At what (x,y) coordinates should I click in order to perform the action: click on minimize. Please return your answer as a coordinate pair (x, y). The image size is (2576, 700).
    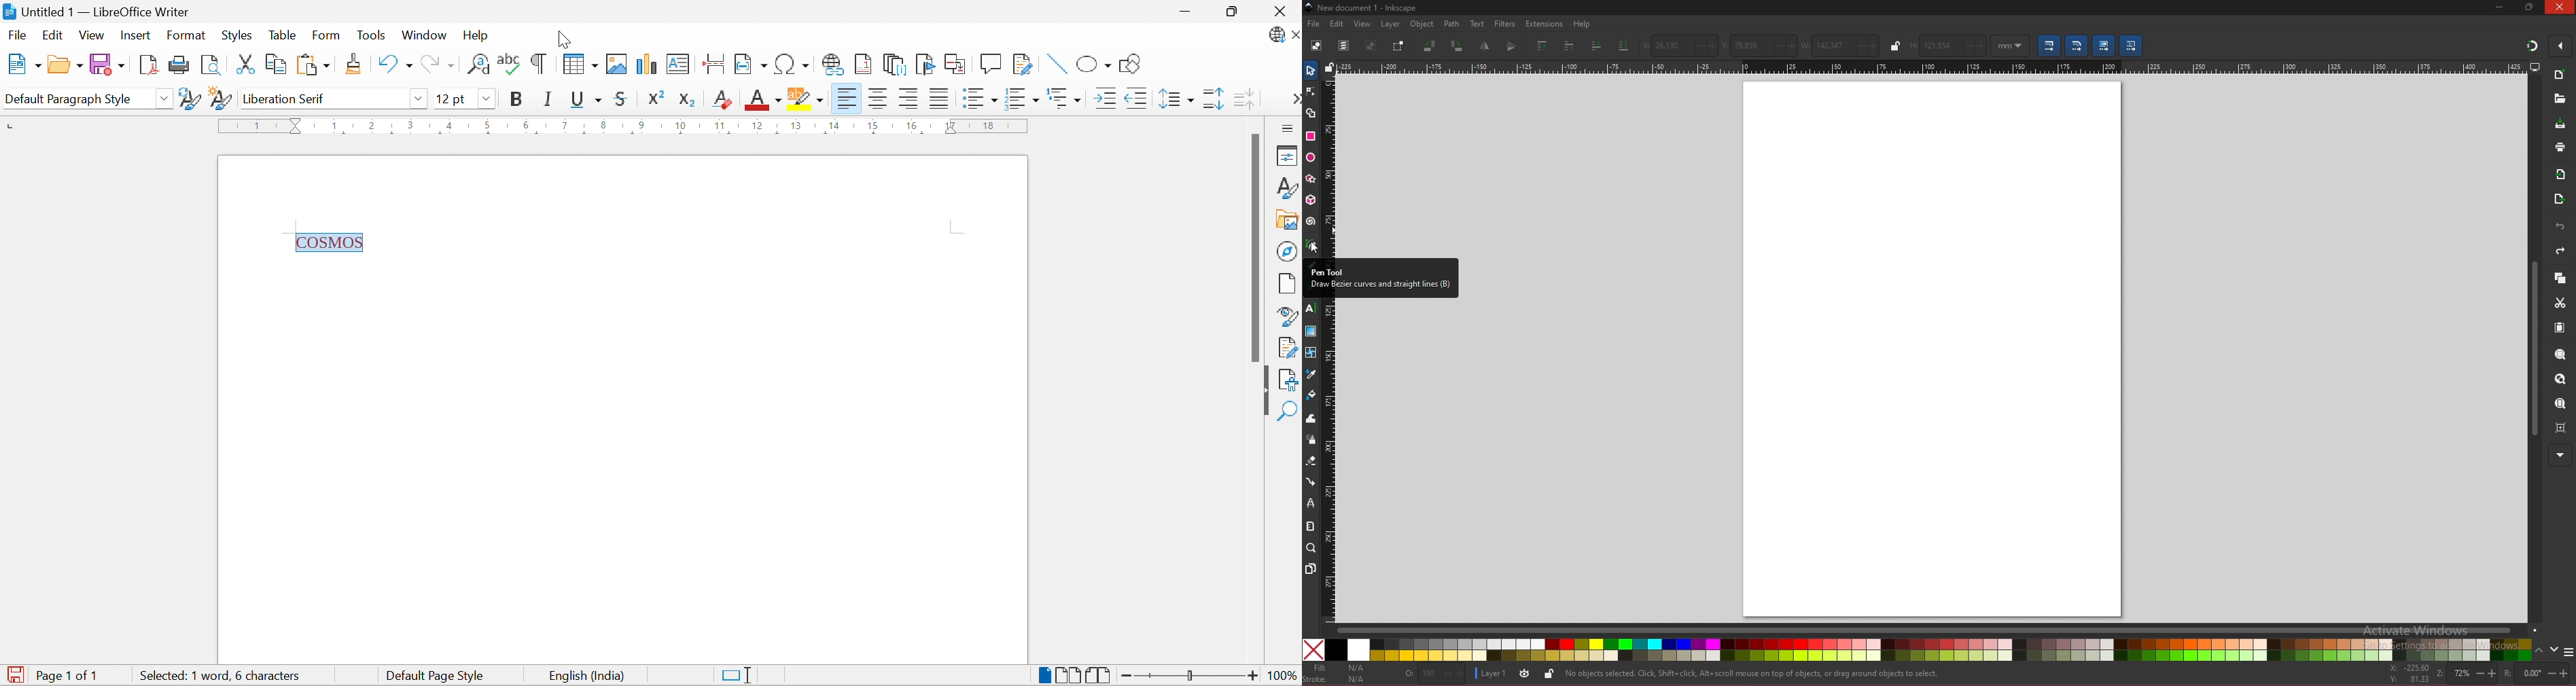
    Looking at the image, I should click on (2500, 7).